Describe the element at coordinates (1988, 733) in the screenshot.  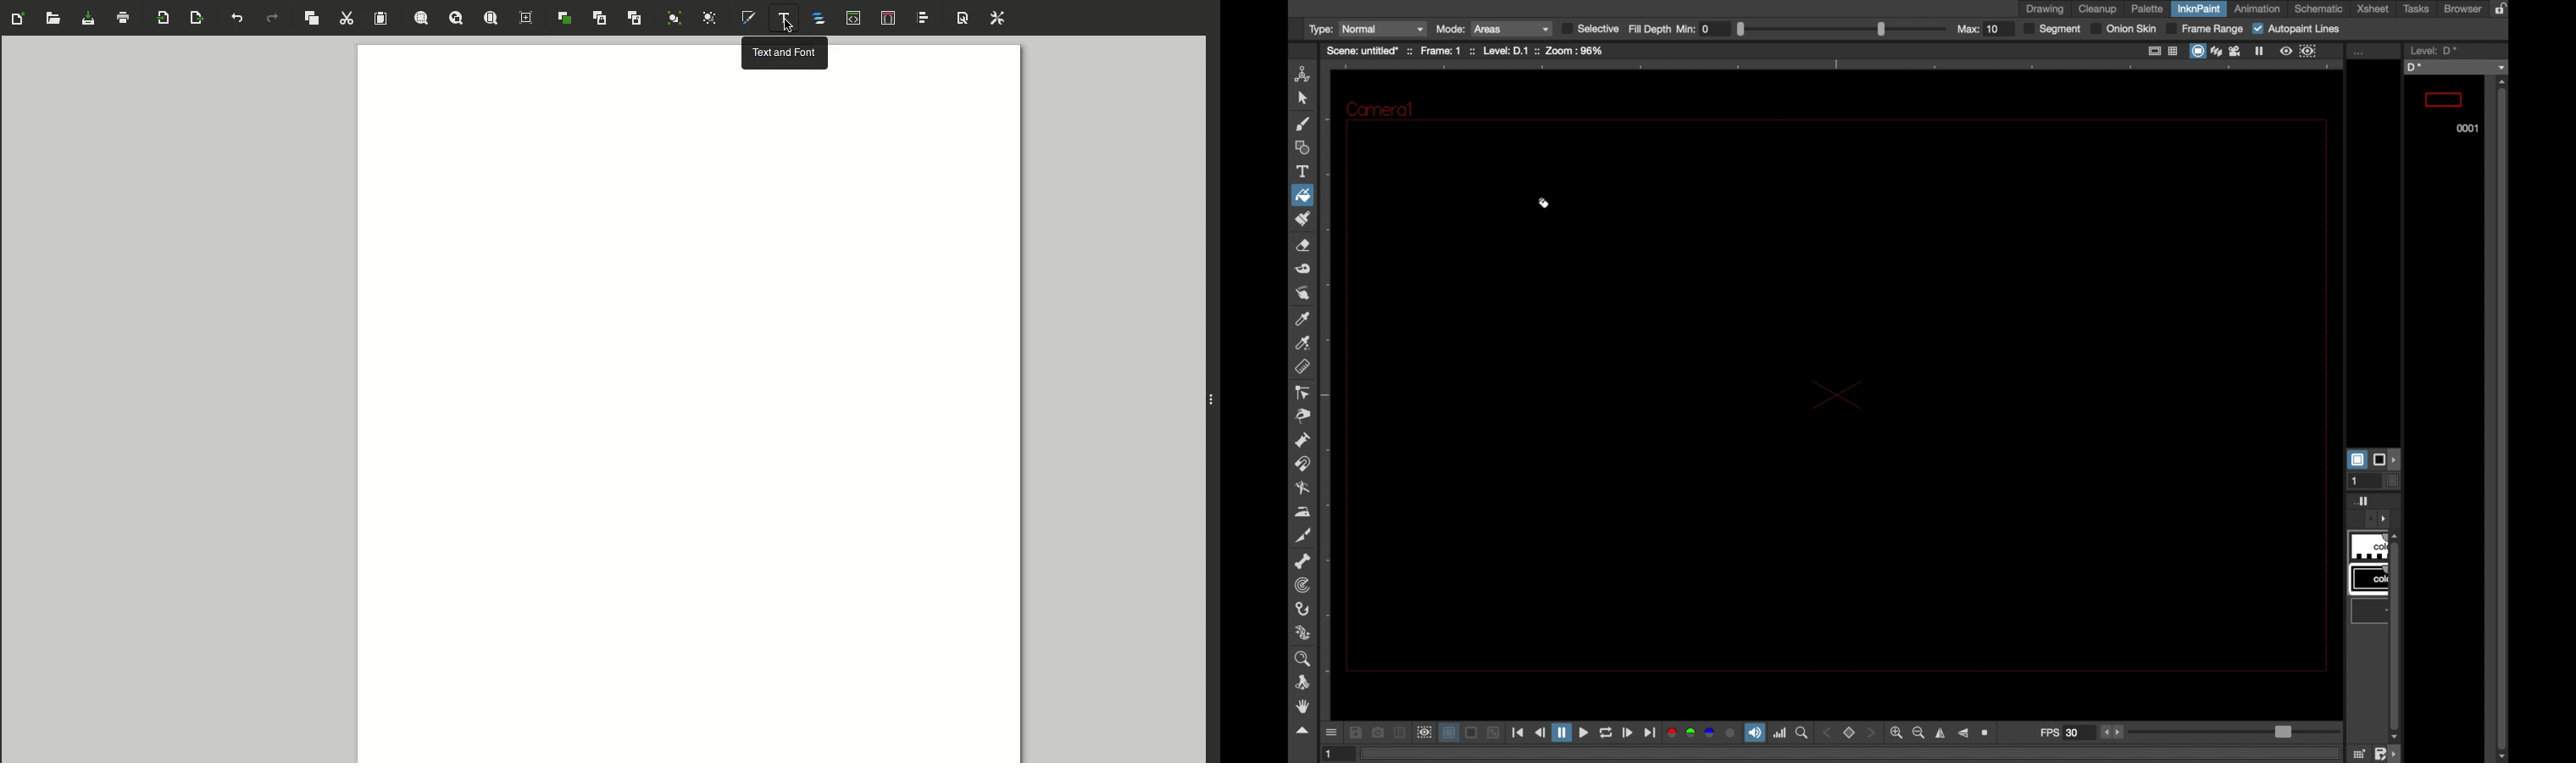
I see `zoom` at that location.